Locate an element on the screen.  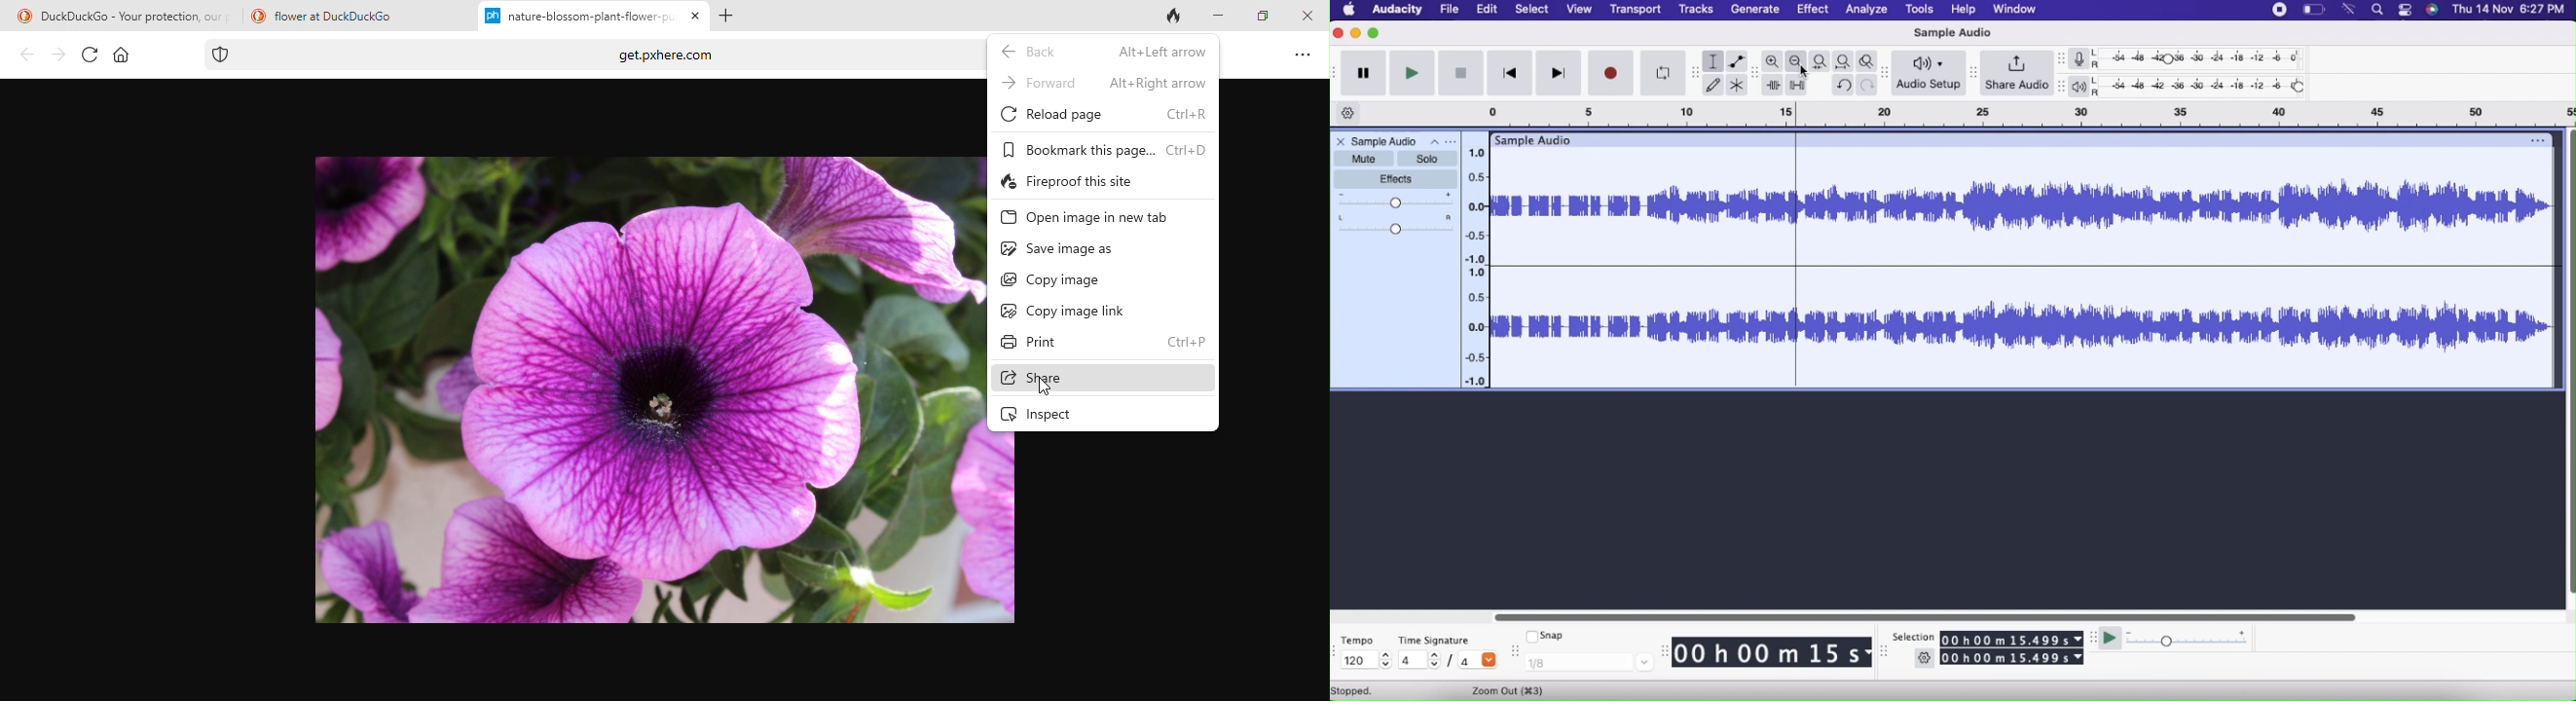
stop is located at coordinates (2280, 9).